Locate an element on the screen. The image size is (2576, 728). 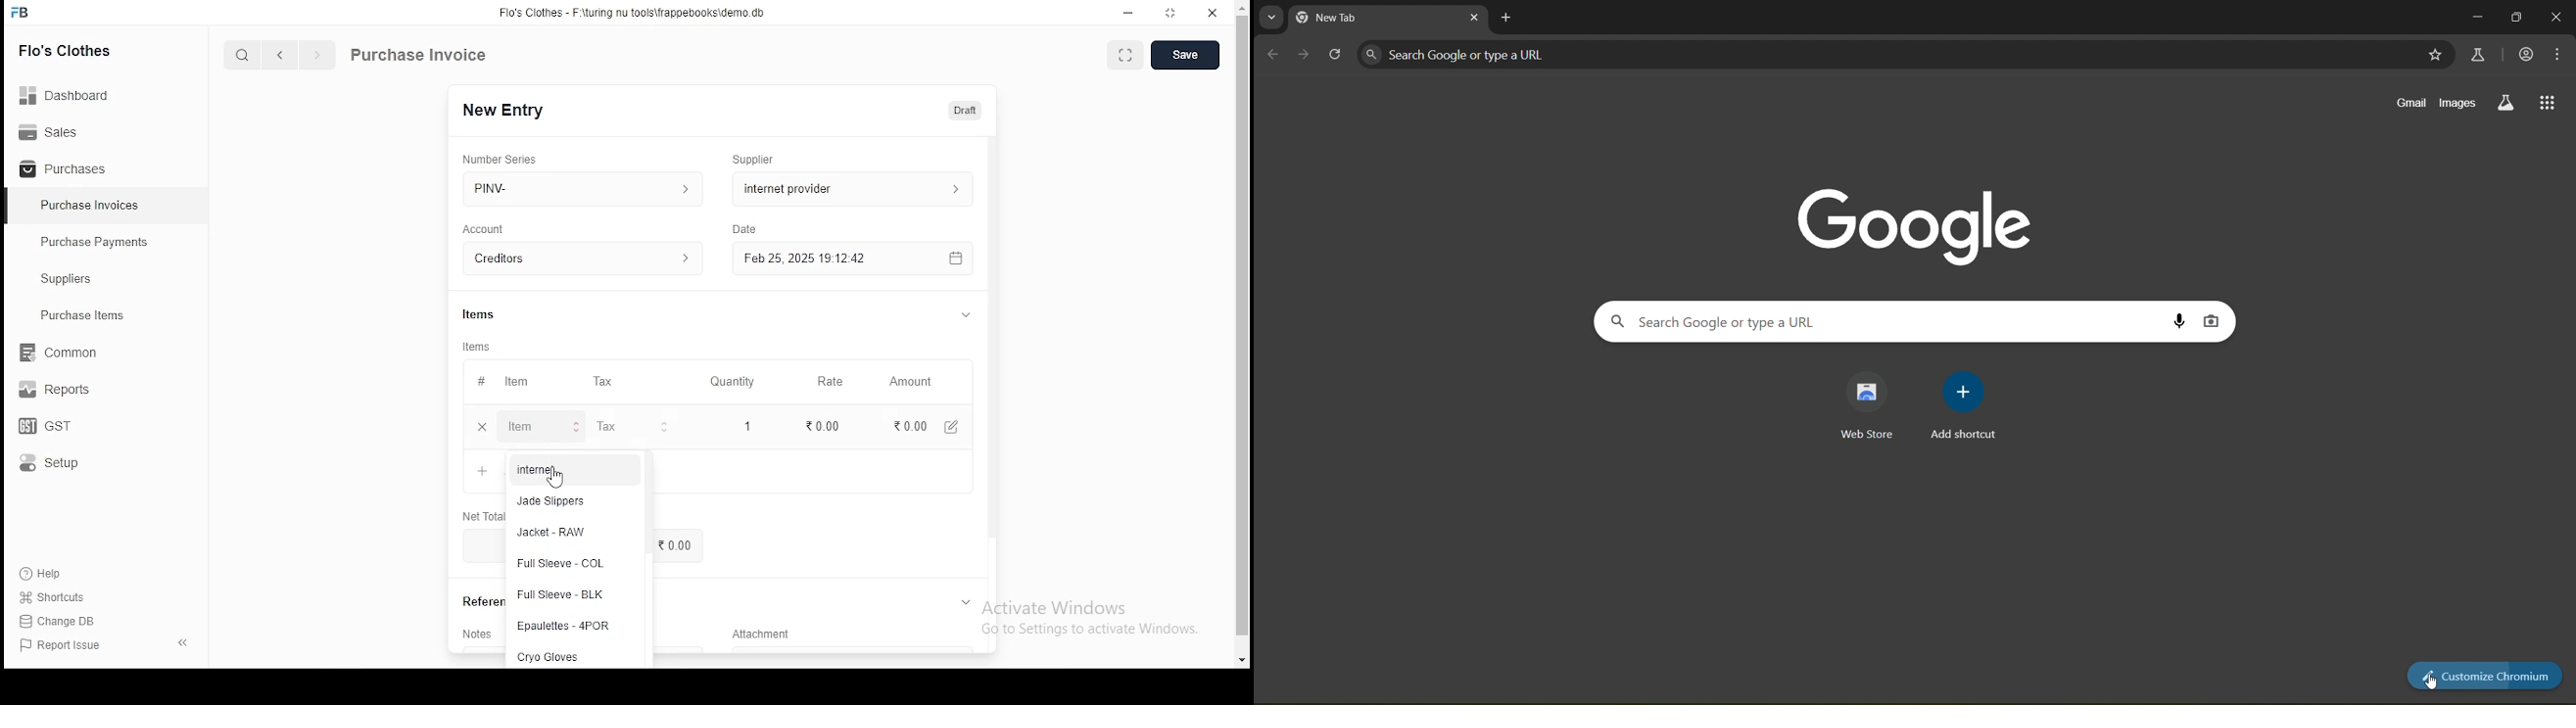
bookmark page is located at coordinates (2435, 55).